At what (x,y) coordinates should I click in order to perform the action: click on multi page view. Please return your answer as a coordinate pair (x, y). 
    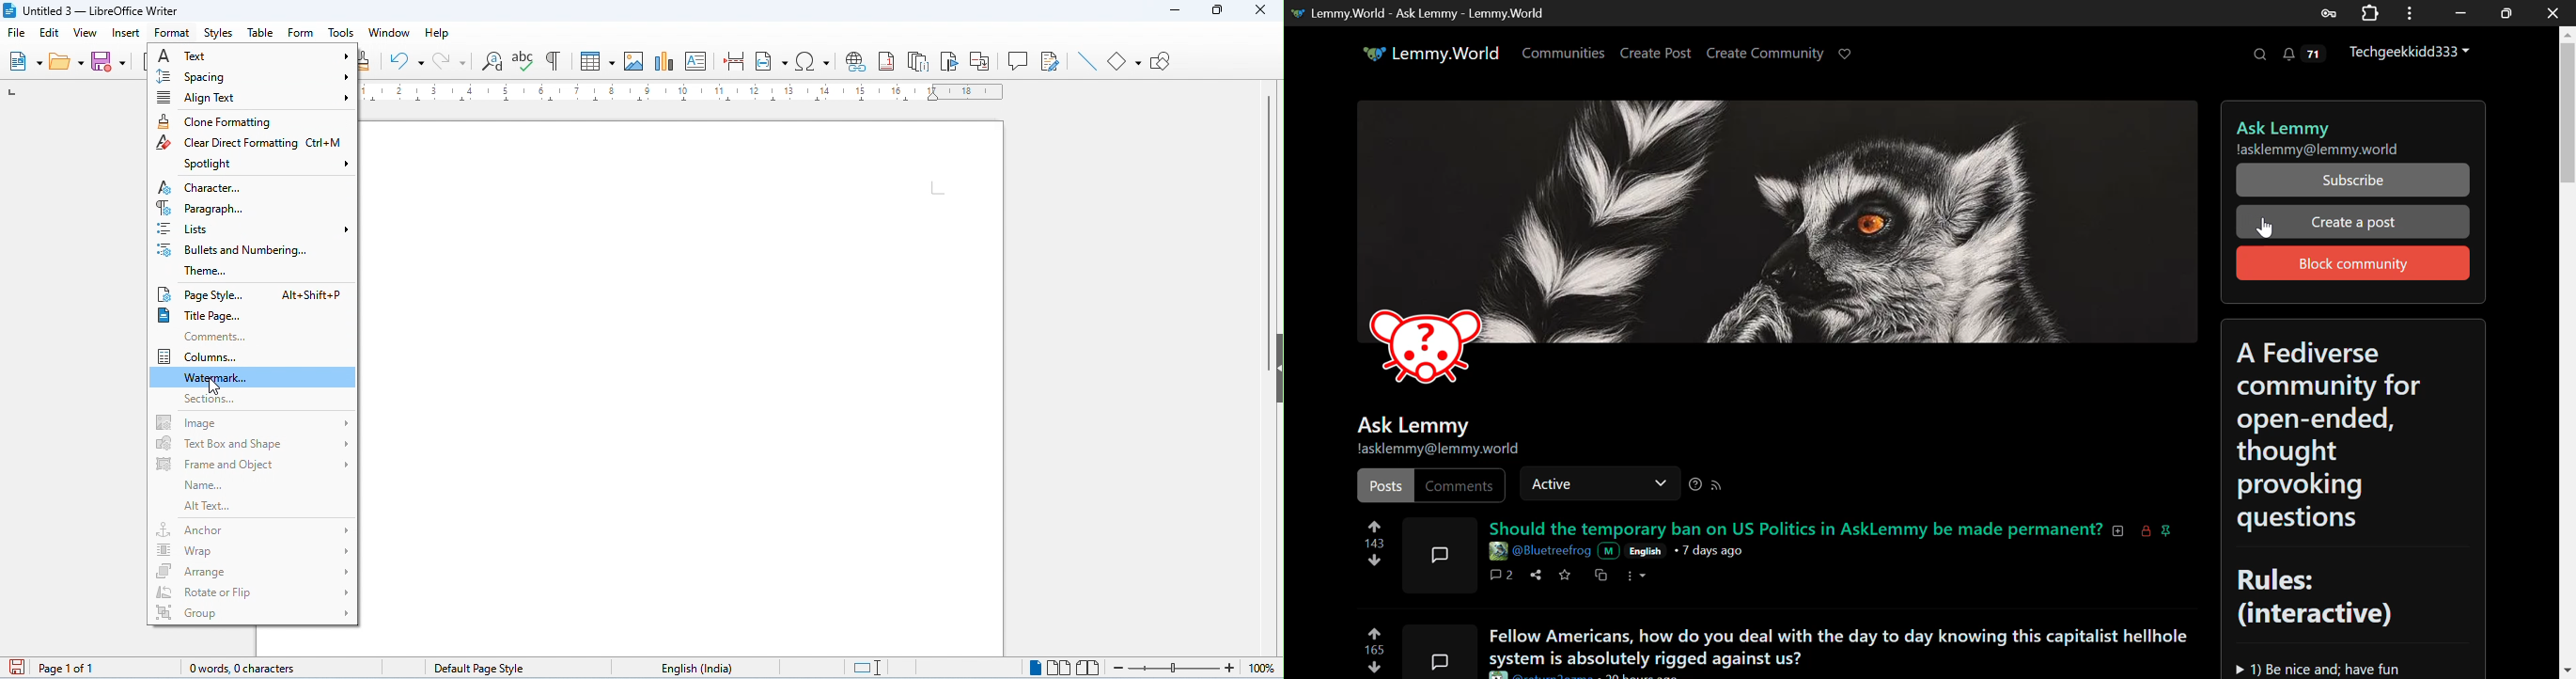
    Looking at the image, I should click on (1062, 668).